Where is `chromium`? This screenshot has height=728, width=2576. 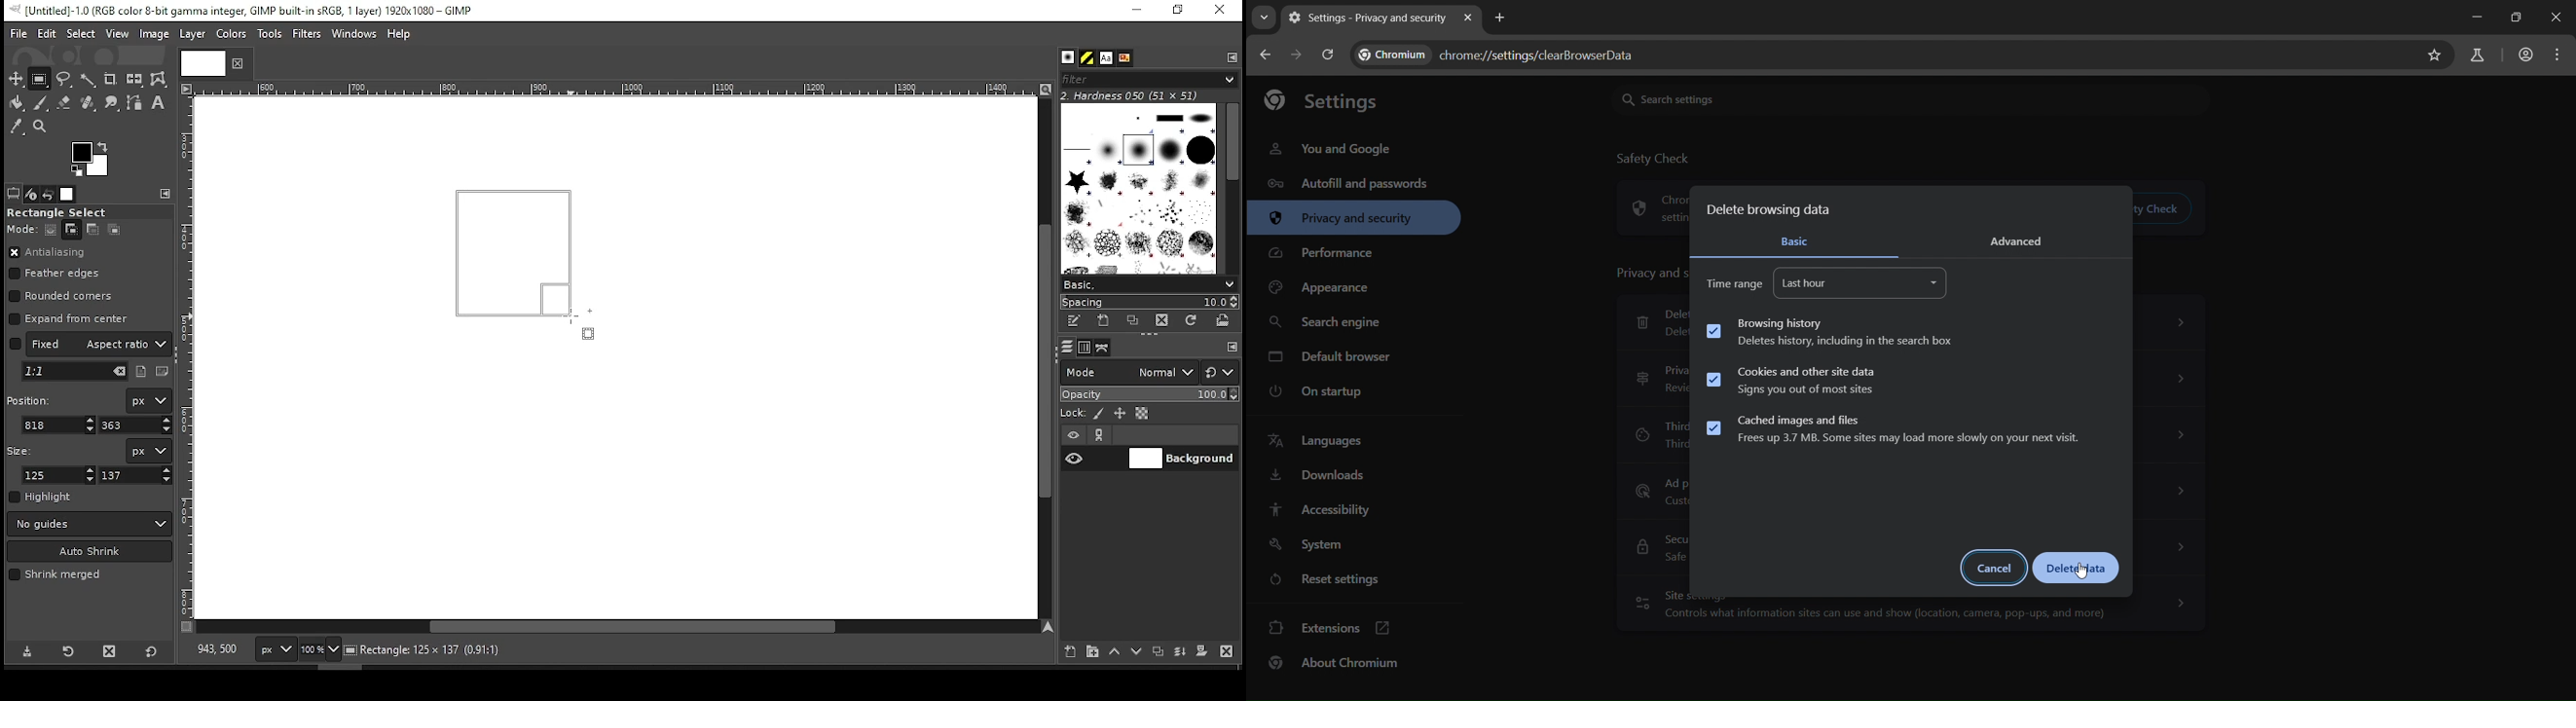
chromium is located at coordinates (1392, 53).